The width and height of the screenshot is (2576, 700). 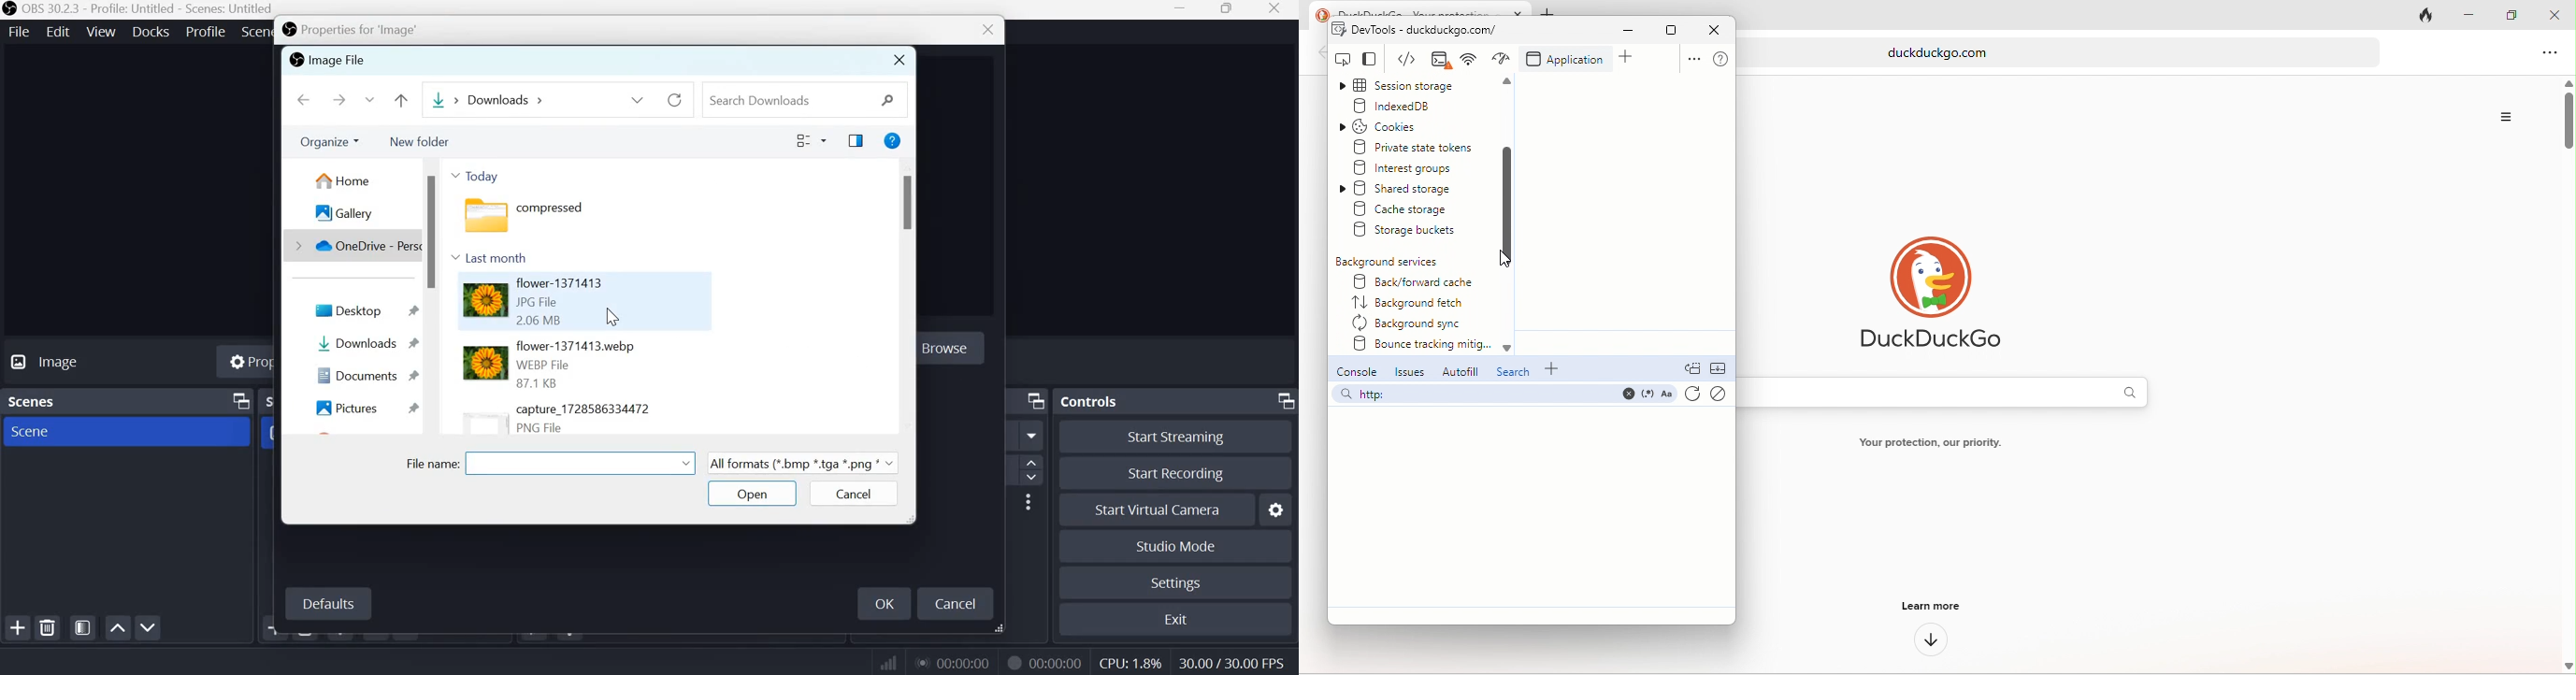 I want to click on Move scene down, so click(x=148, y=628).